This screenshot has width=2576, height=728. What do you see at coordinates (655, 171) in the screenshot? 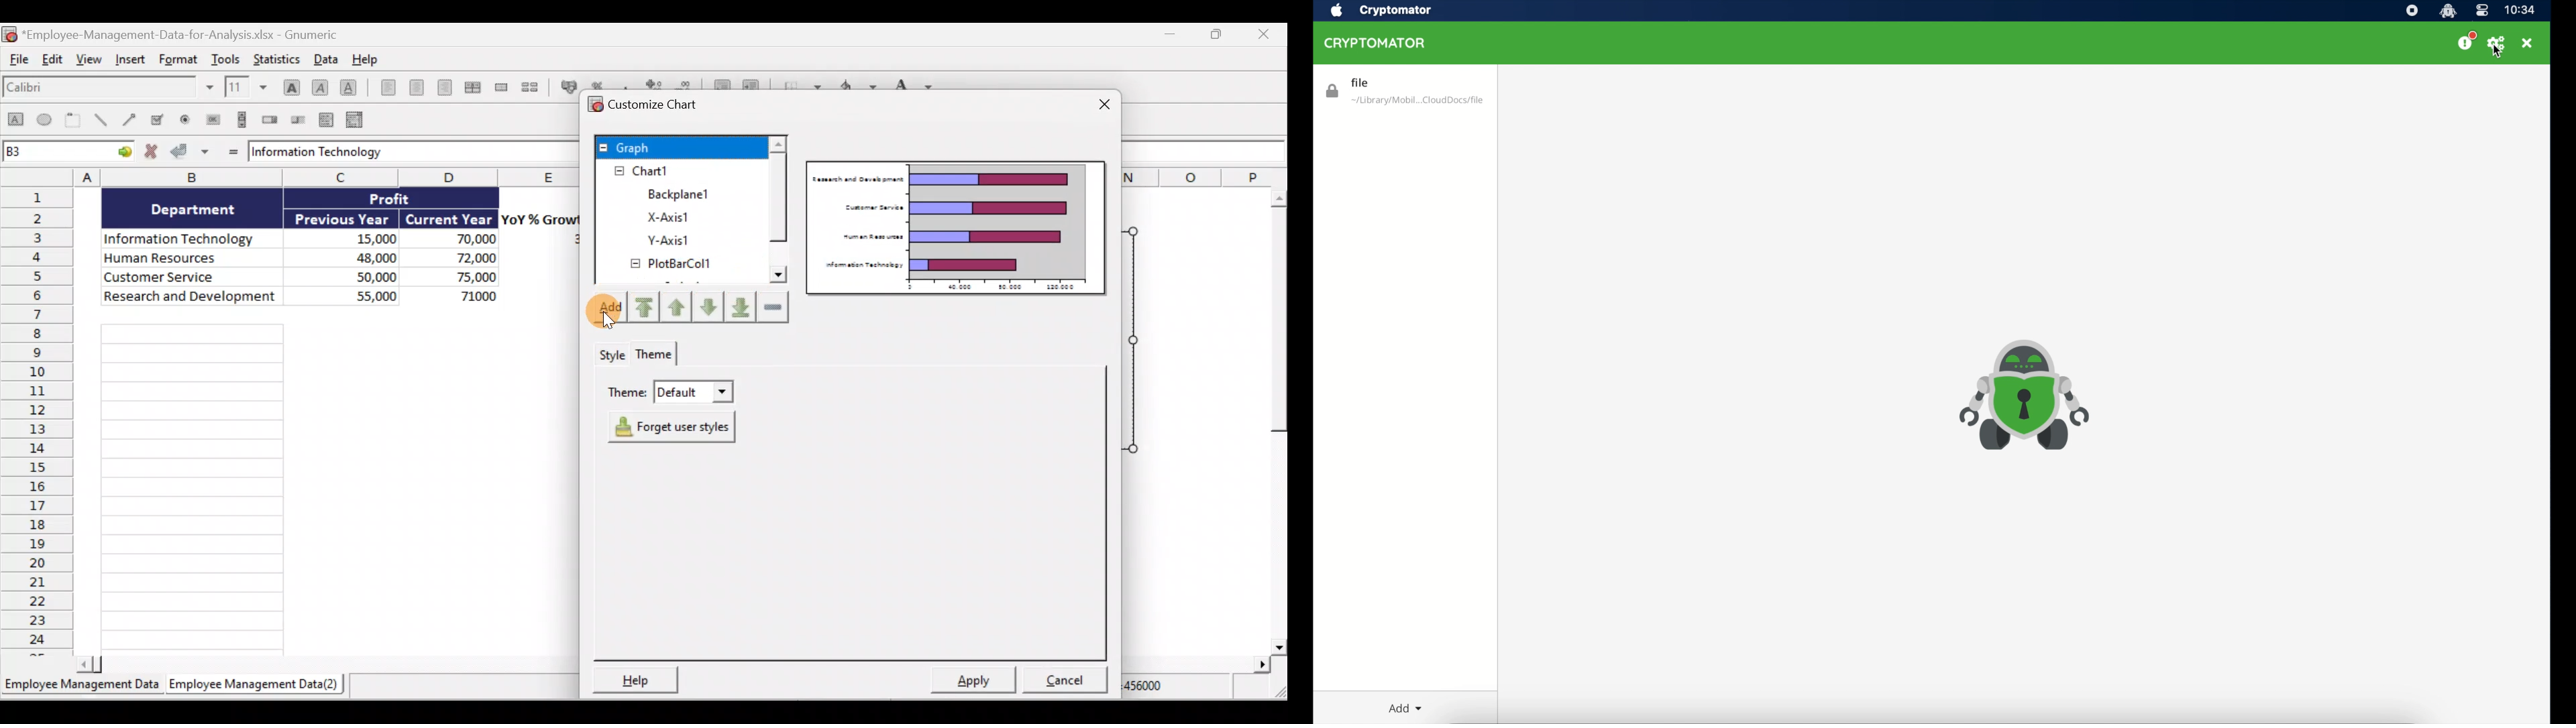
I see `Chart1` at bounding box center [655, 171].